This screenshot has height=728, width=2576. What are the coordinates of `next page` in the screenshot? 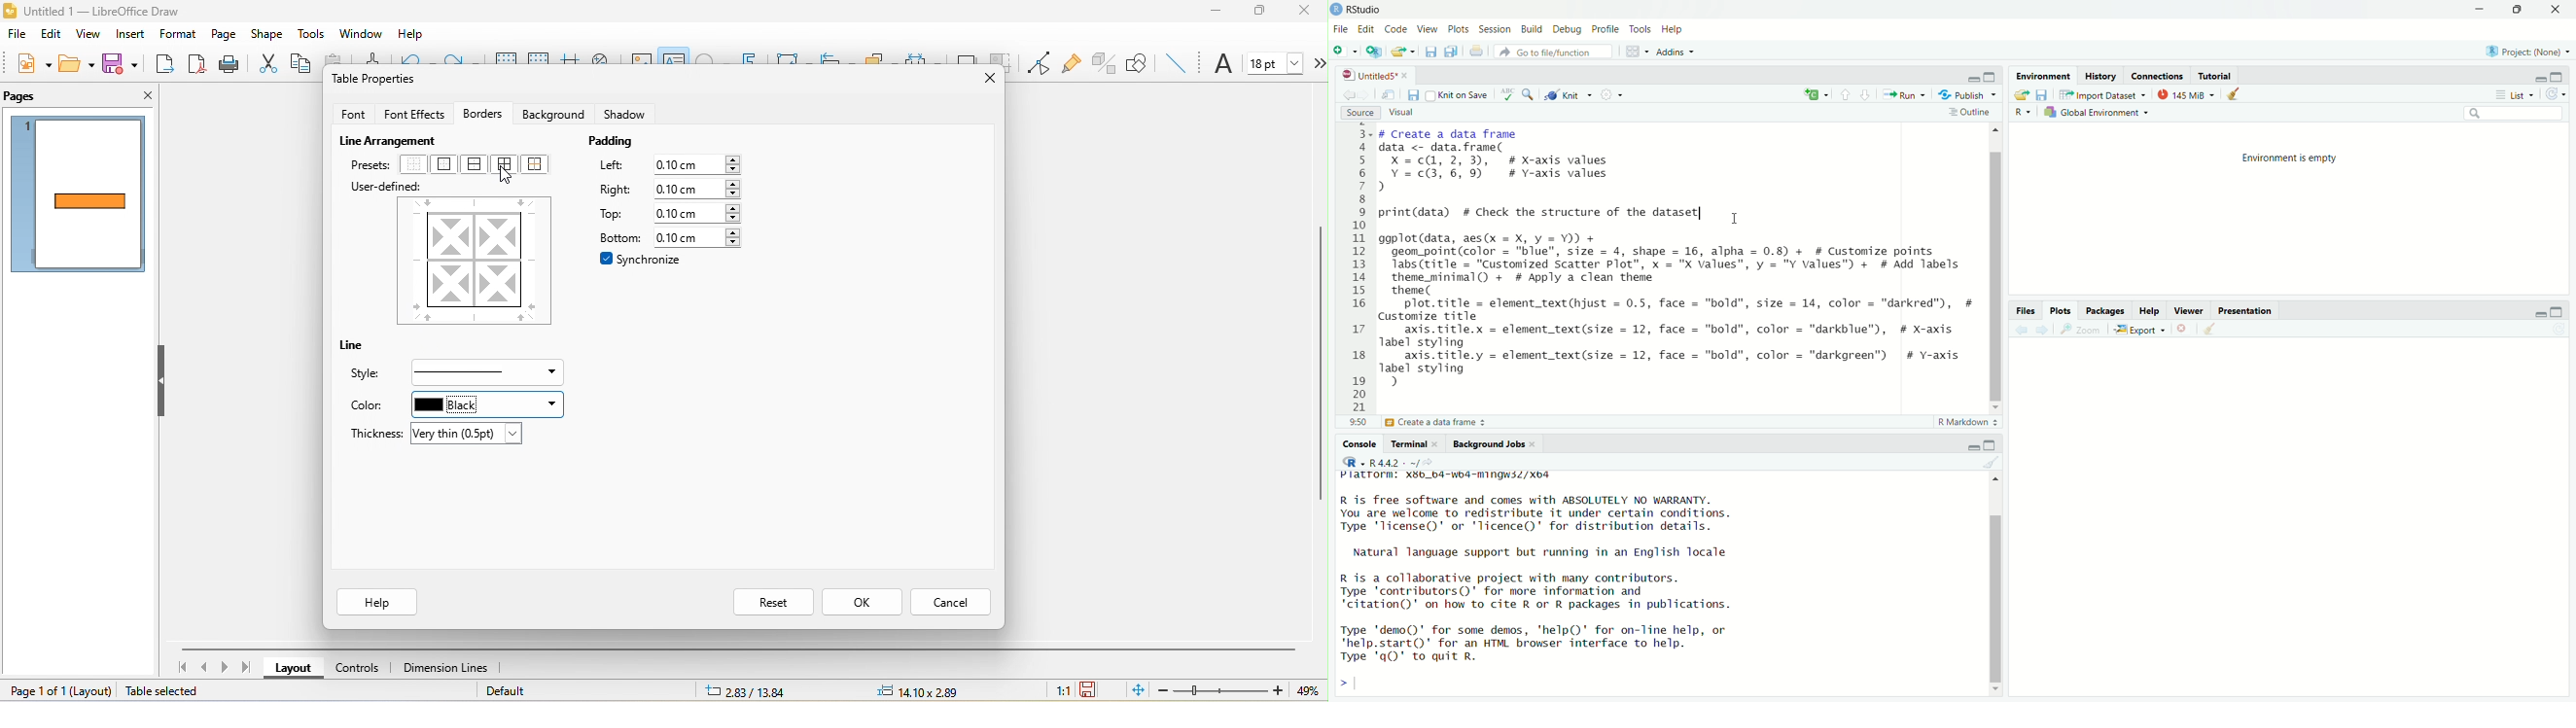 It's located at (228, 668).